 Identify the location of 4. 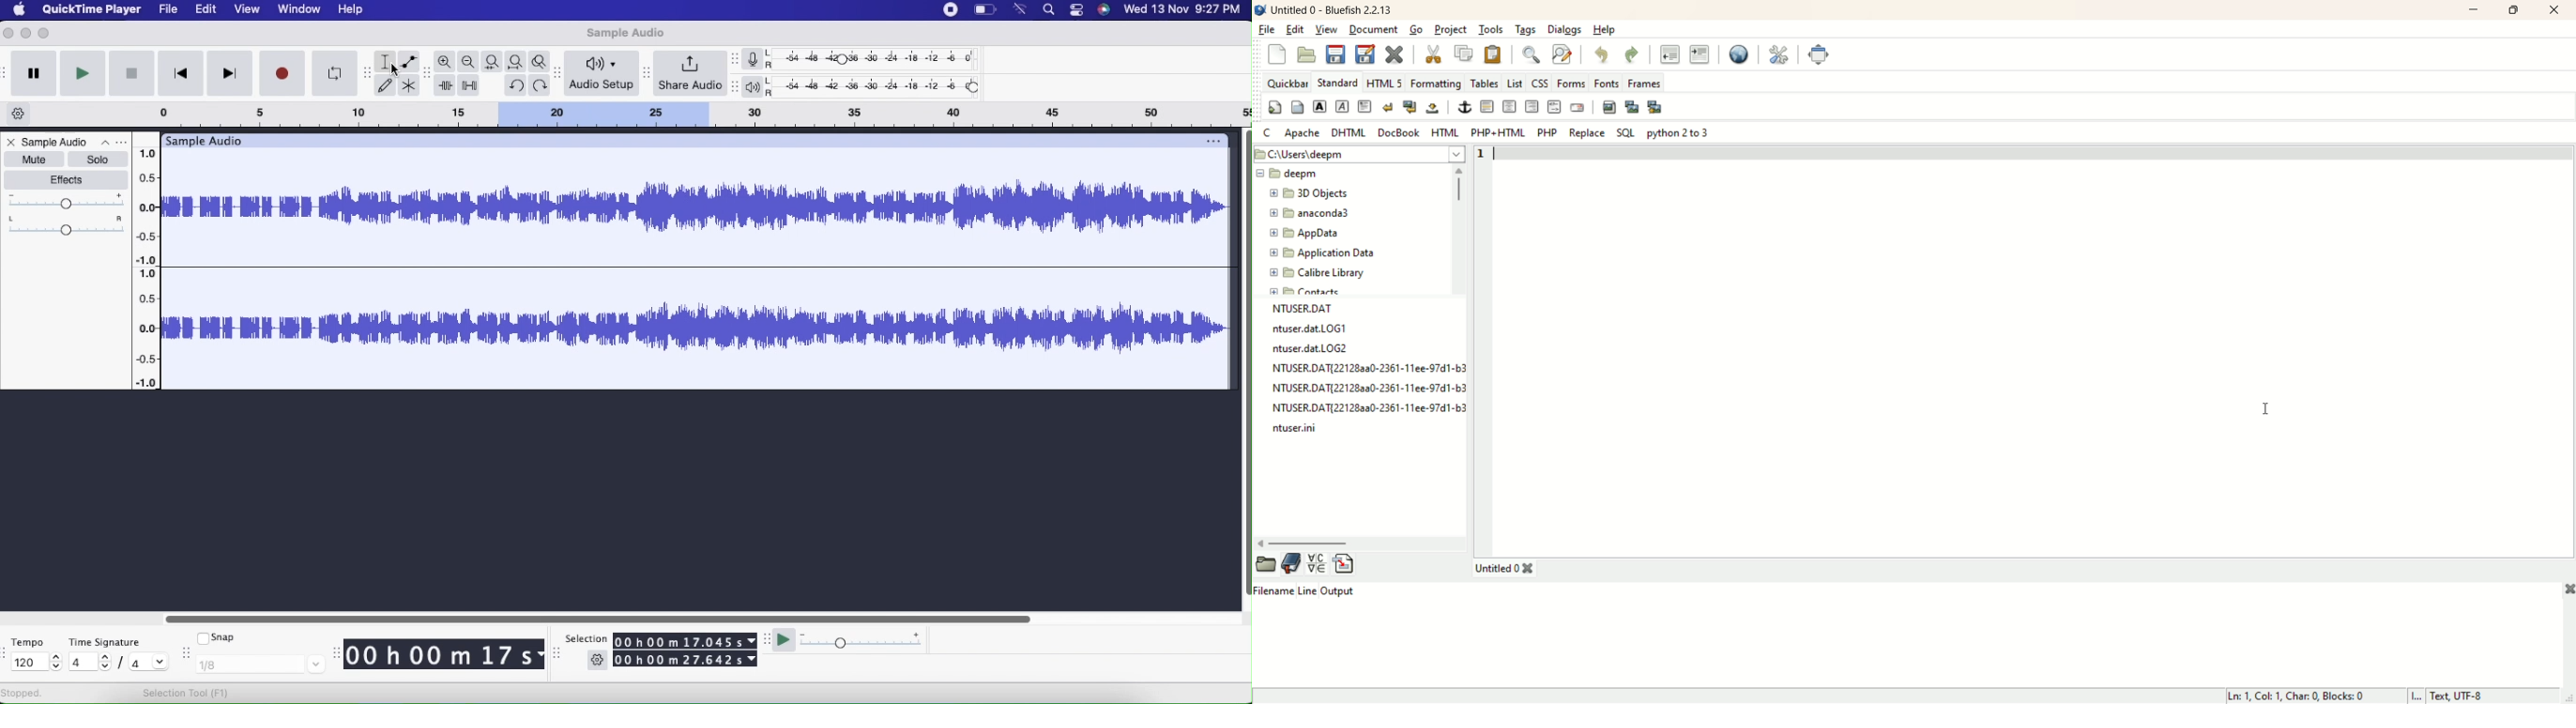
(89, 661).